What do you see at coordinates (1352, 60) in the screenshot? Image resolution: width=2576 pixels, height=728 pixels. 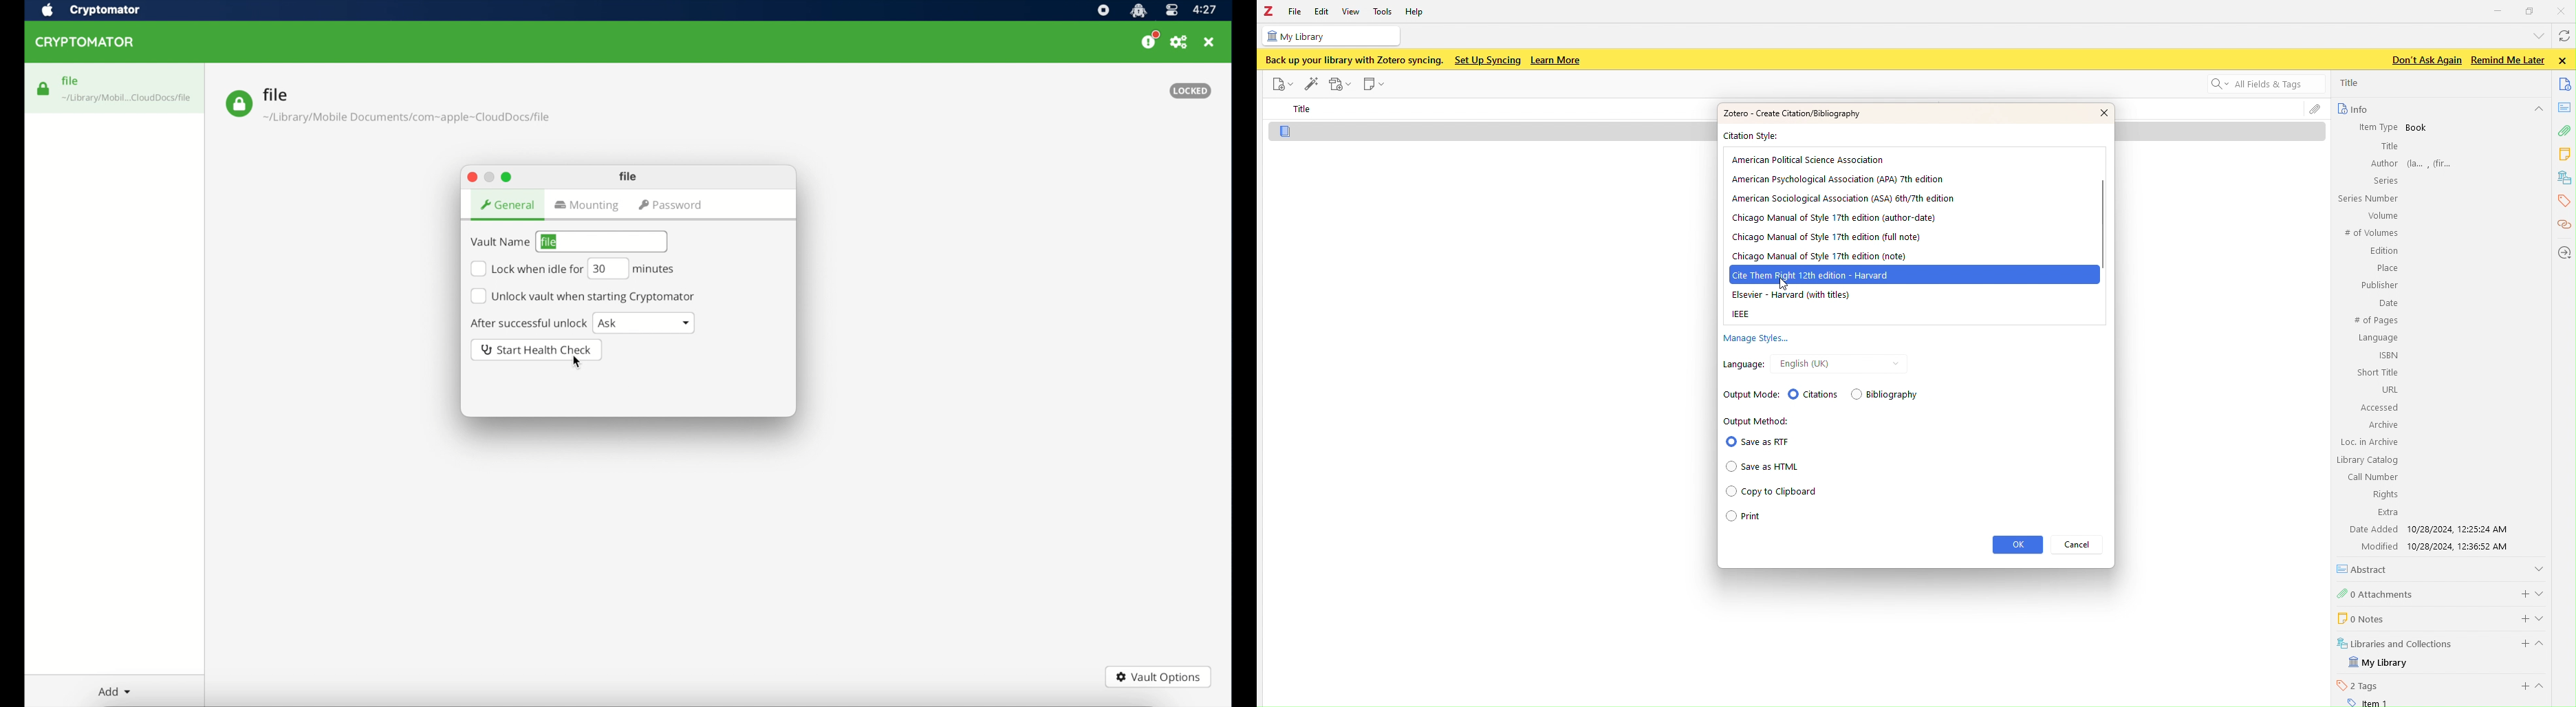 I see `‘Back up your library with Zotero syncing.` at bounding box center [1352, 60].